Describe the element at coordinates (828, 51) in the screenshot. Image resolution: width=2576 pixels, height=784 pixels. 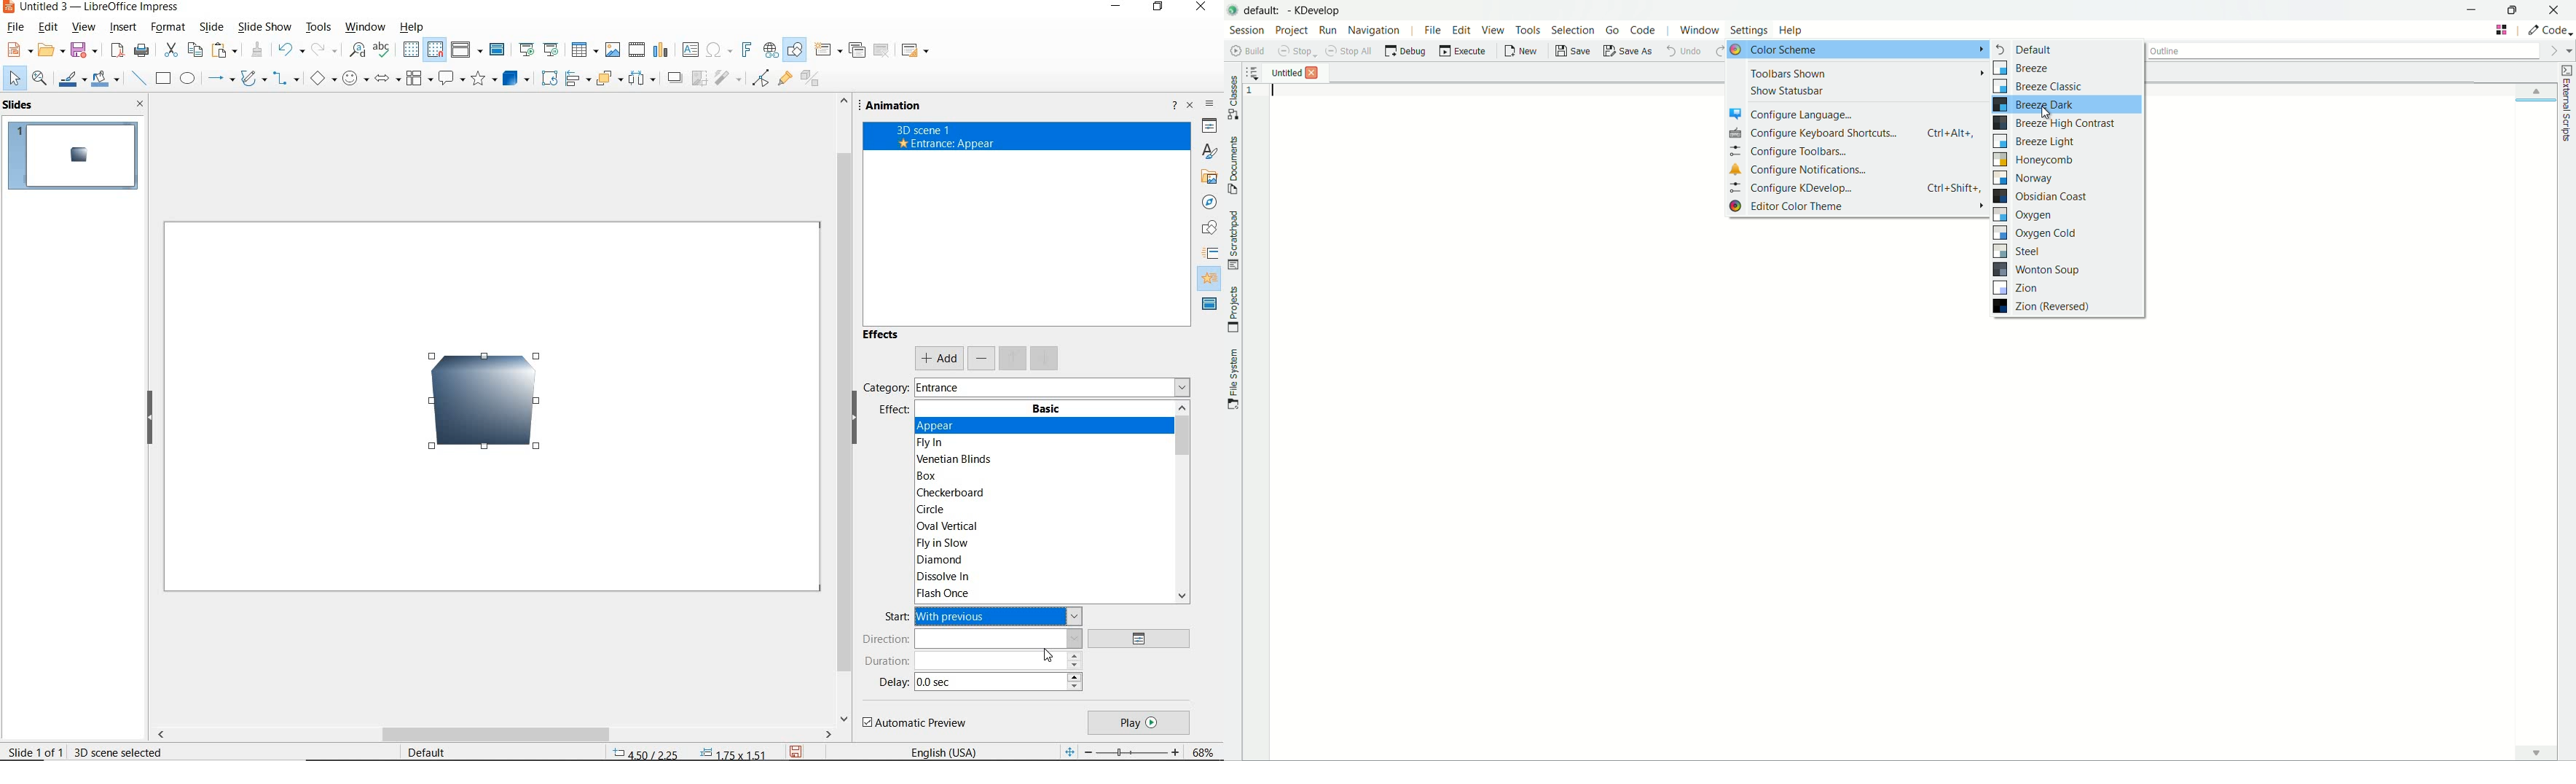
I see `new slide` at that location.